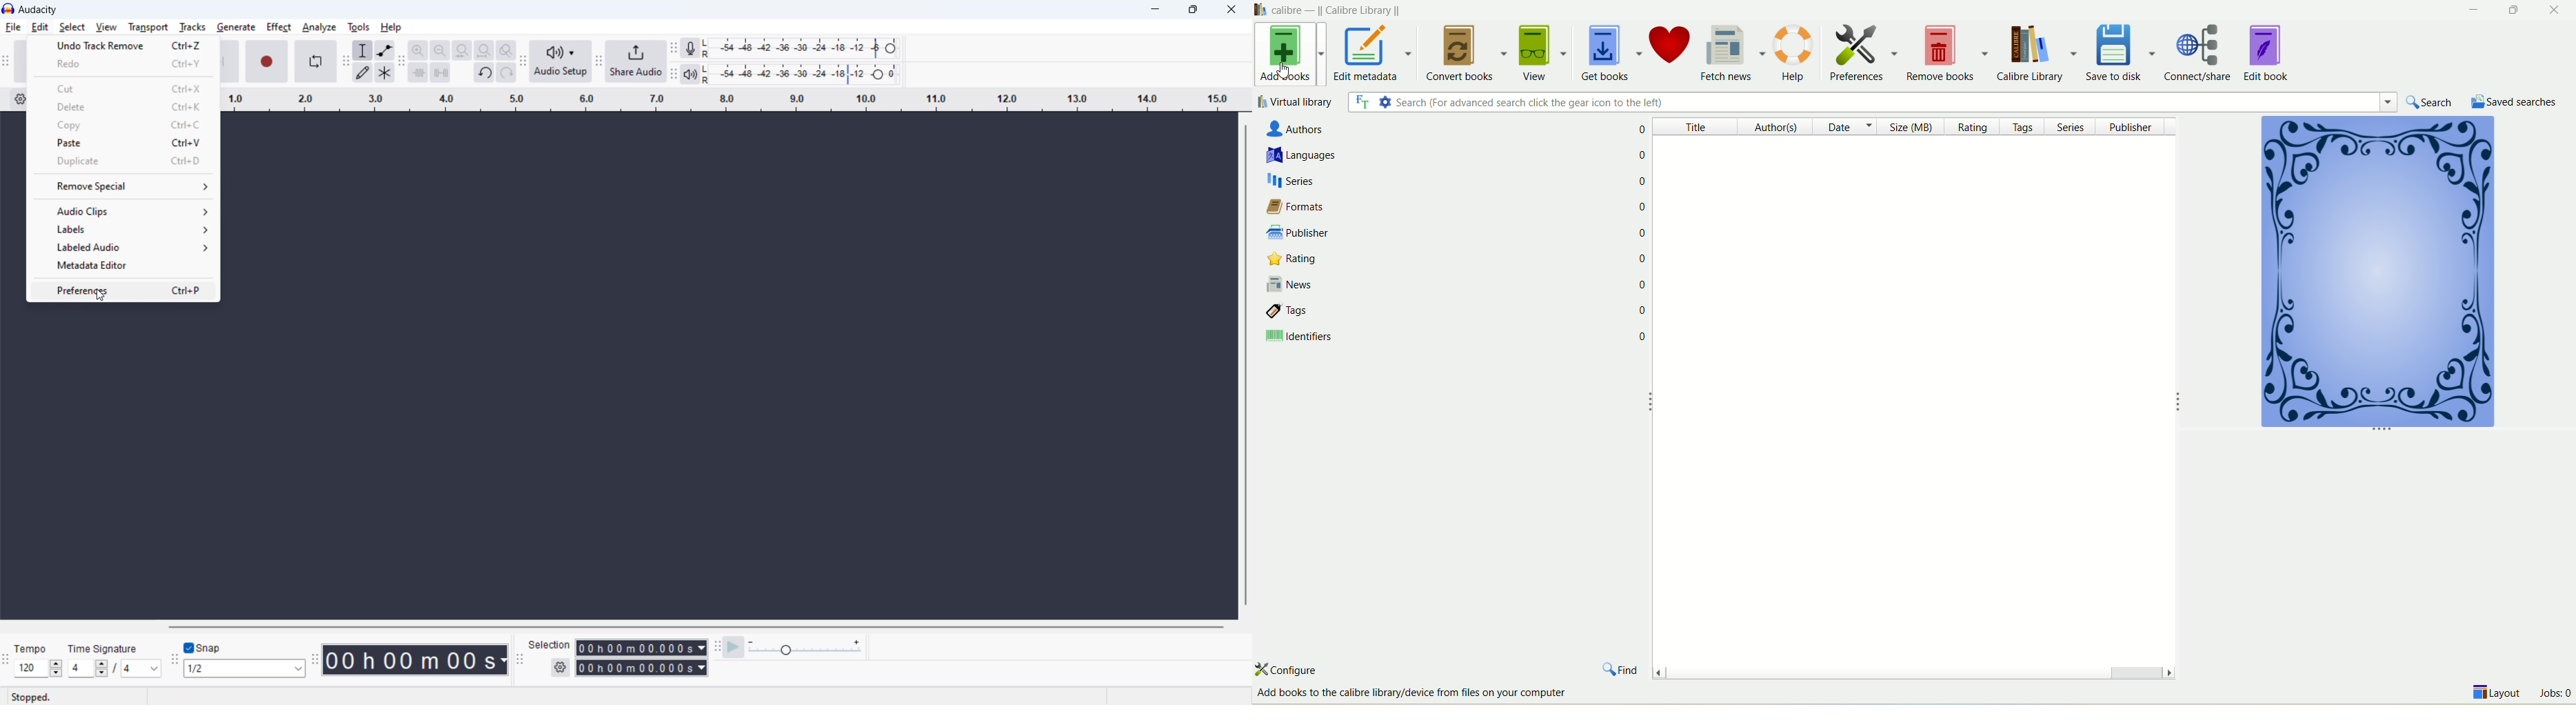 This screenshot has width=2576, height=728. I want to click on edit toolbar, so click(401, 61).